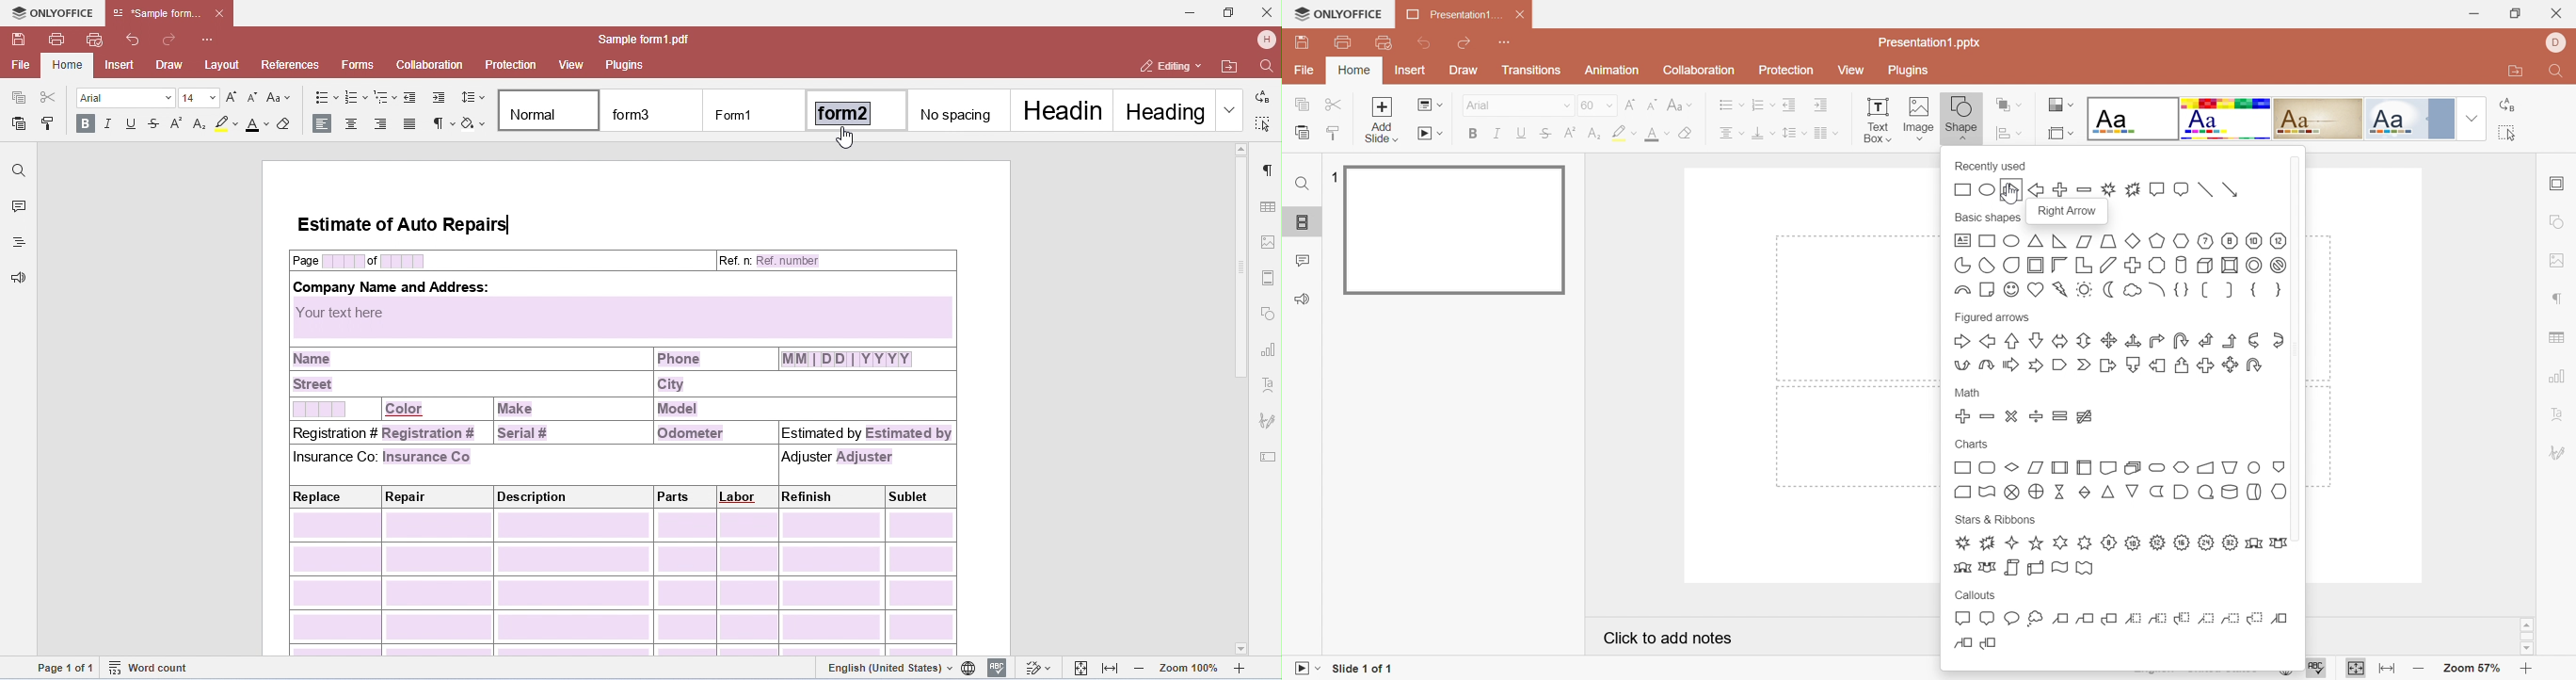 This screenshot has width=2576, height=700. What do you see at coordinates (2528, 650) in the screenshot?
I see `Scroll down` at bounding box center [2528, 650].